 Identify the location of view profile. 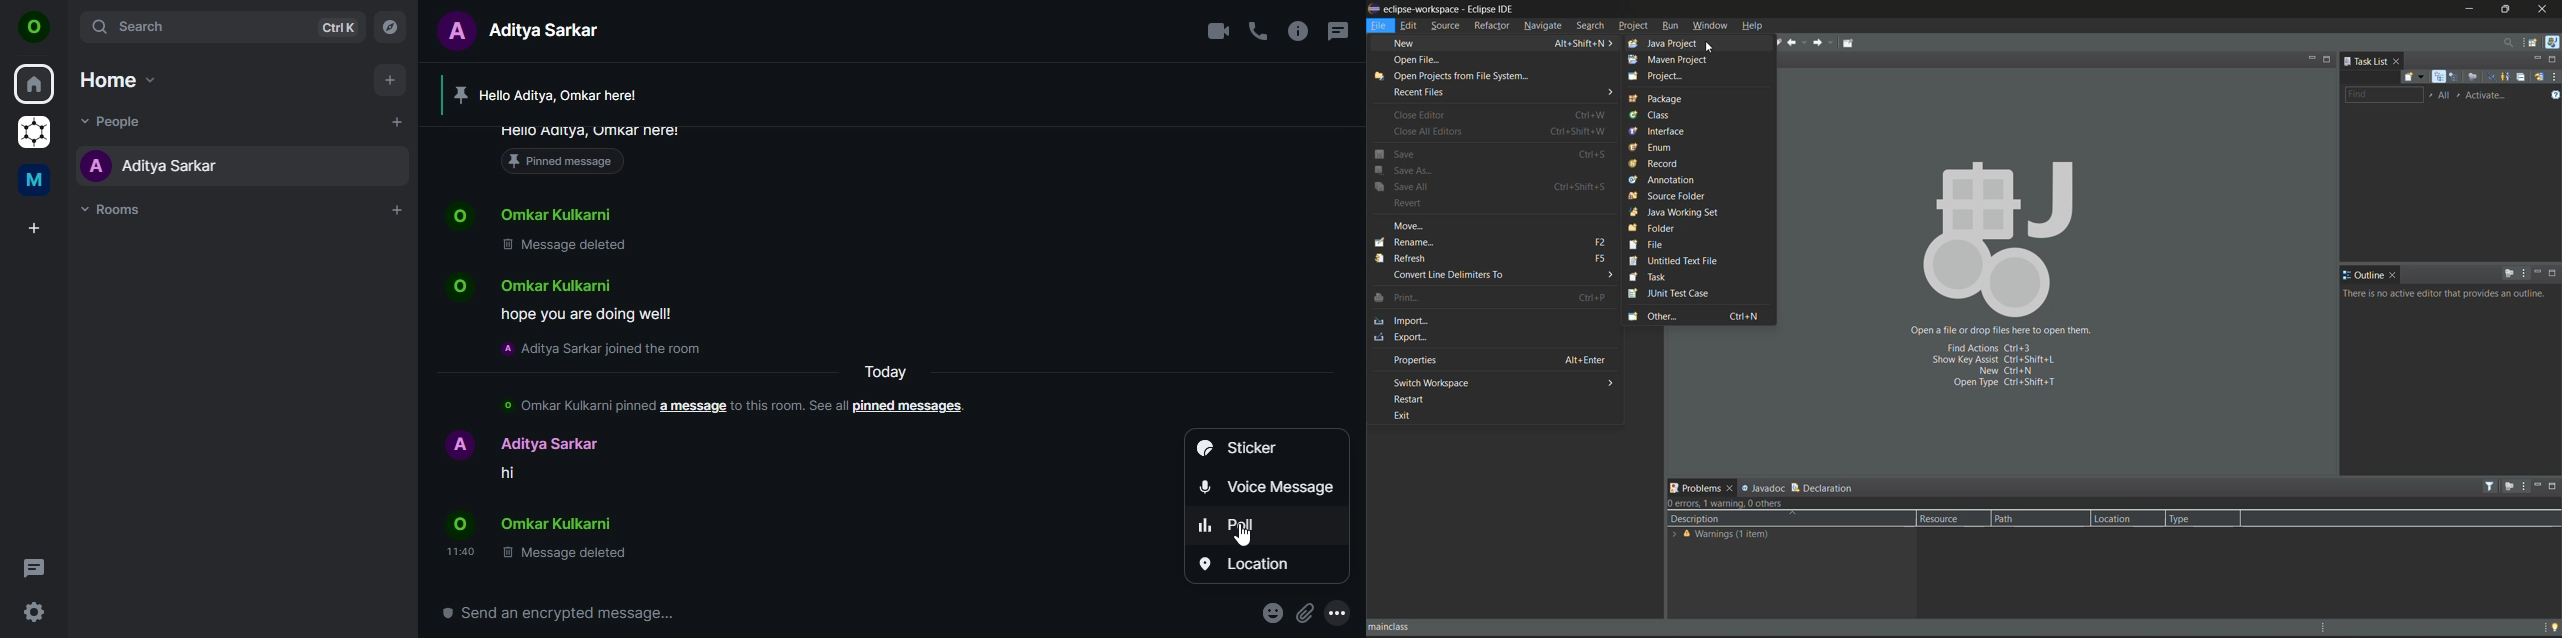
(35, 29).